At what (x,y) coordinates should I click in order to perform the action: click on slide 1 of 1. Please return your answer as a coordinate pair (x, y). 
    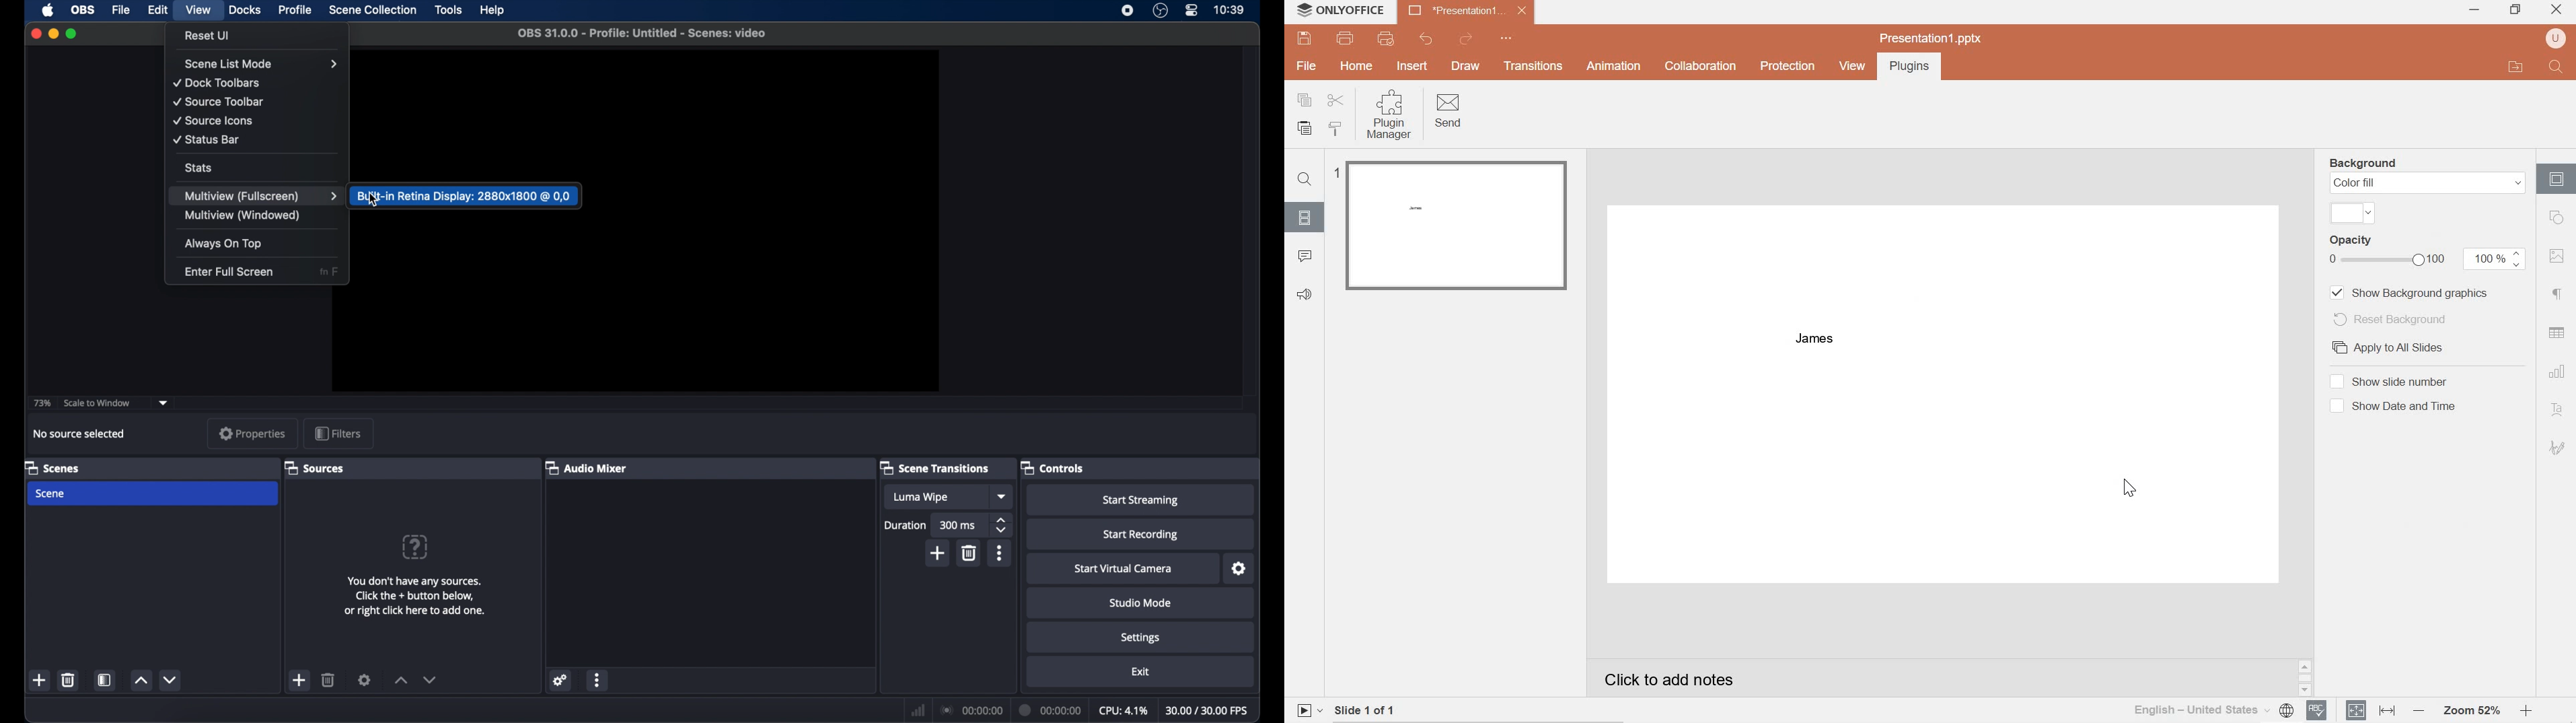
    Looking at the image, I should click on (1376, 708).